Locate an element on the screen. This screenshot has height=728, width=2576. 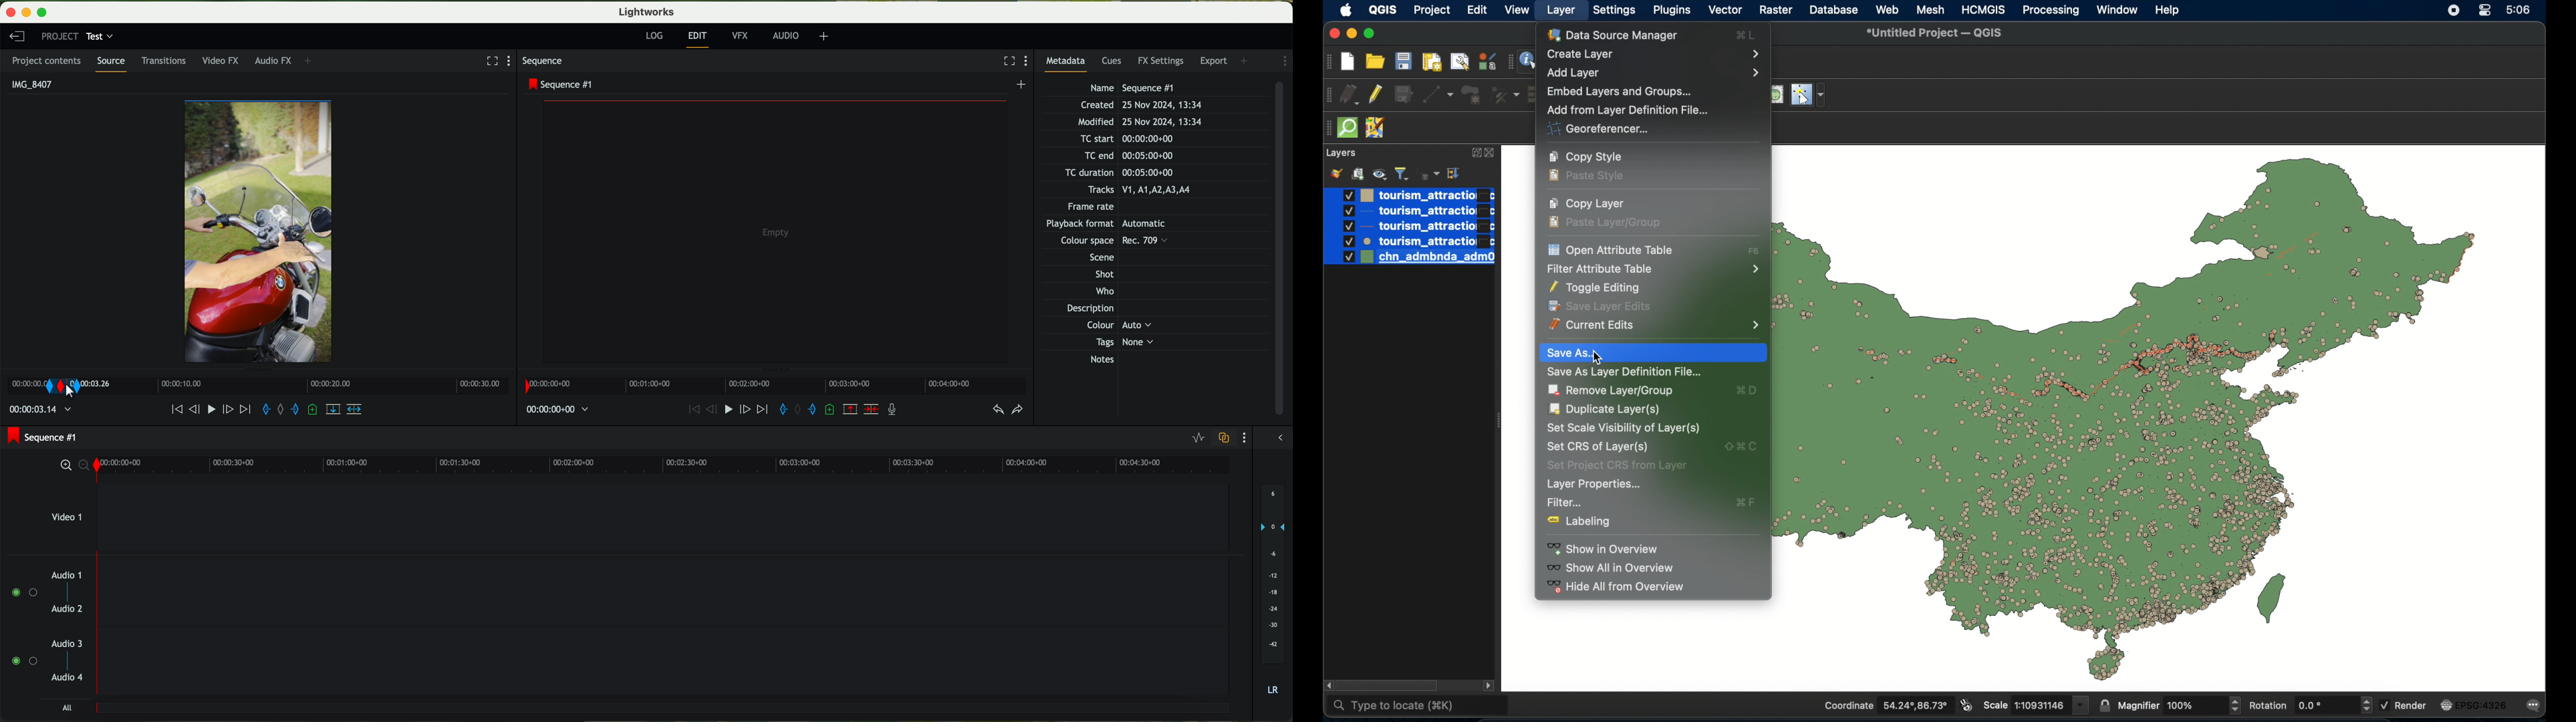
messages is located at coordinates (2536, 705).